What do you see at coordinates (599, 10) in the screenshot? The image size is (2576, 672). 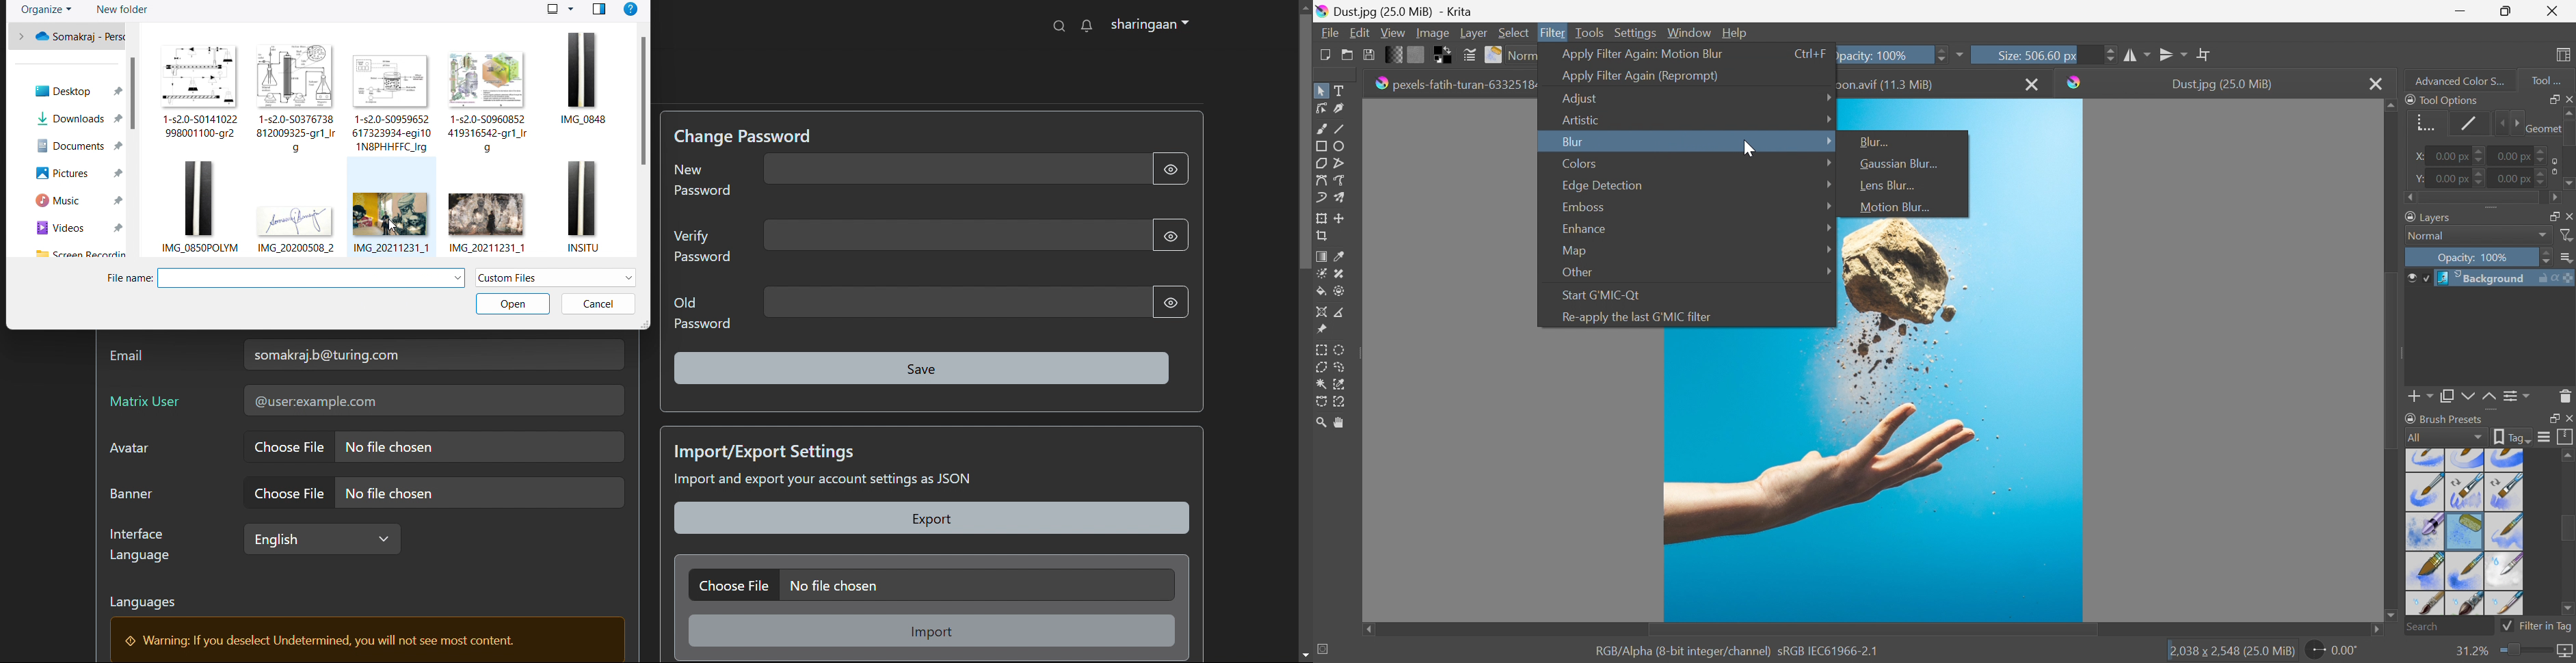 I see `preview pane` at bounding box center [599, 10].